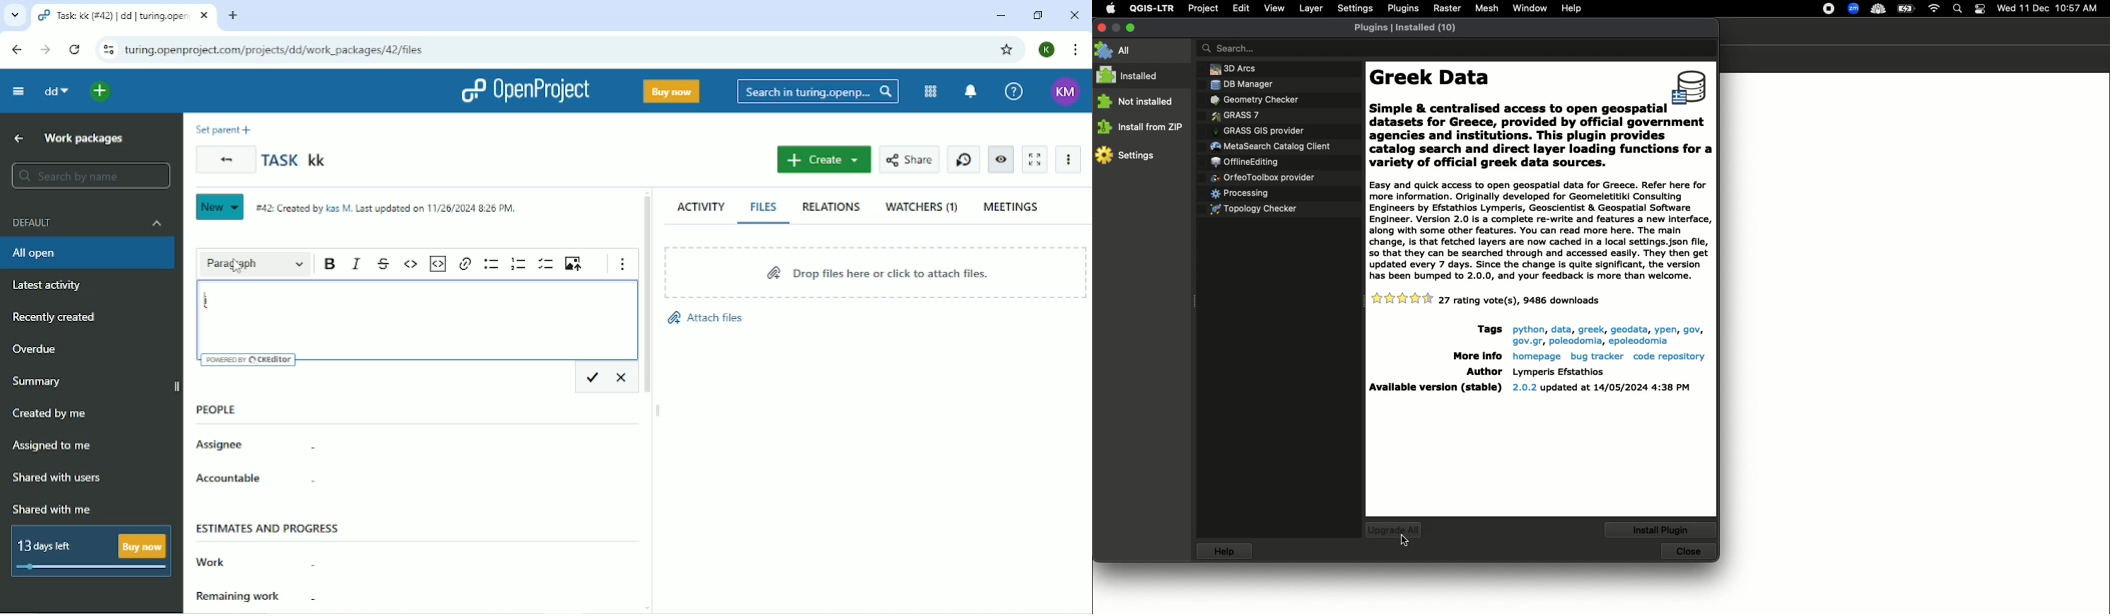 The height and width of the screenshot is (616, 2128). Describe the element at coordinates (59, 318) in the screenshot. I see `Recently created` at that location.